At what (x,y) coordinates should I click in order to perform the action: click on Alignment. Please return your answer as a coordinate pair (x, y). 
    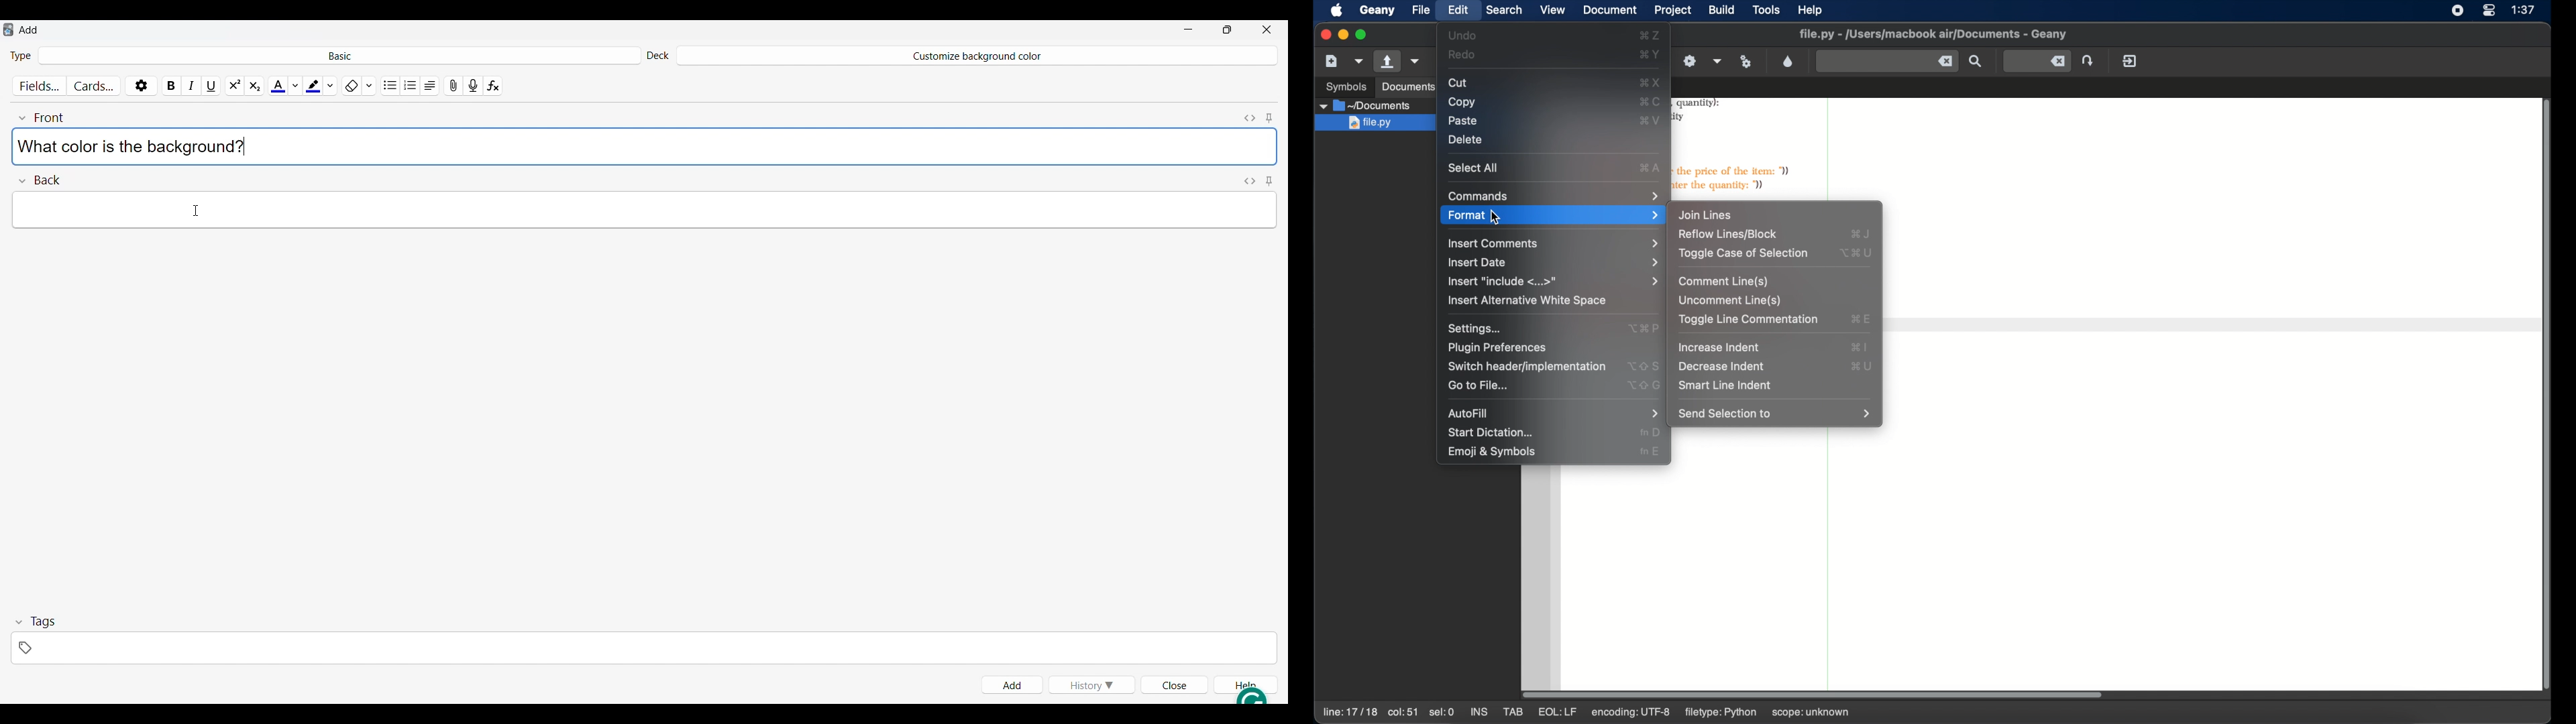
    Looking at the image, I should click on (430, 84).